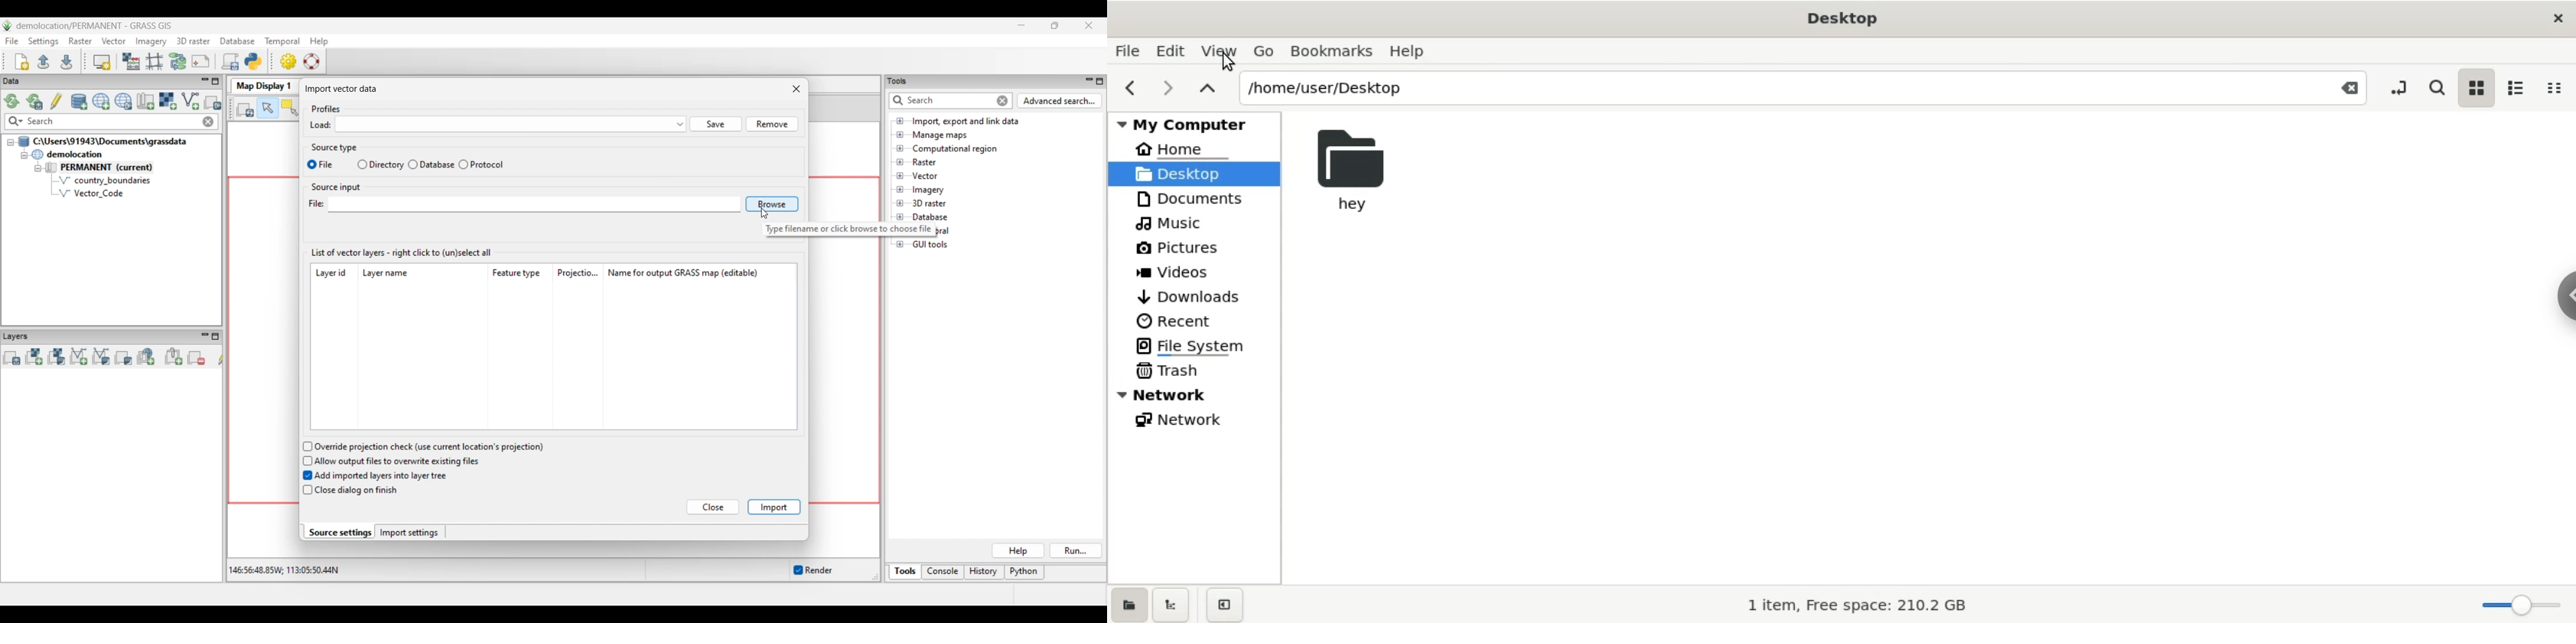 The height and width of the screenshot is (644, 2576). What do you see at coordinates (1856, 606) in the screenshot?
I see `I item, Free space: 210.2 GB` at bounding box center [1856, 606].